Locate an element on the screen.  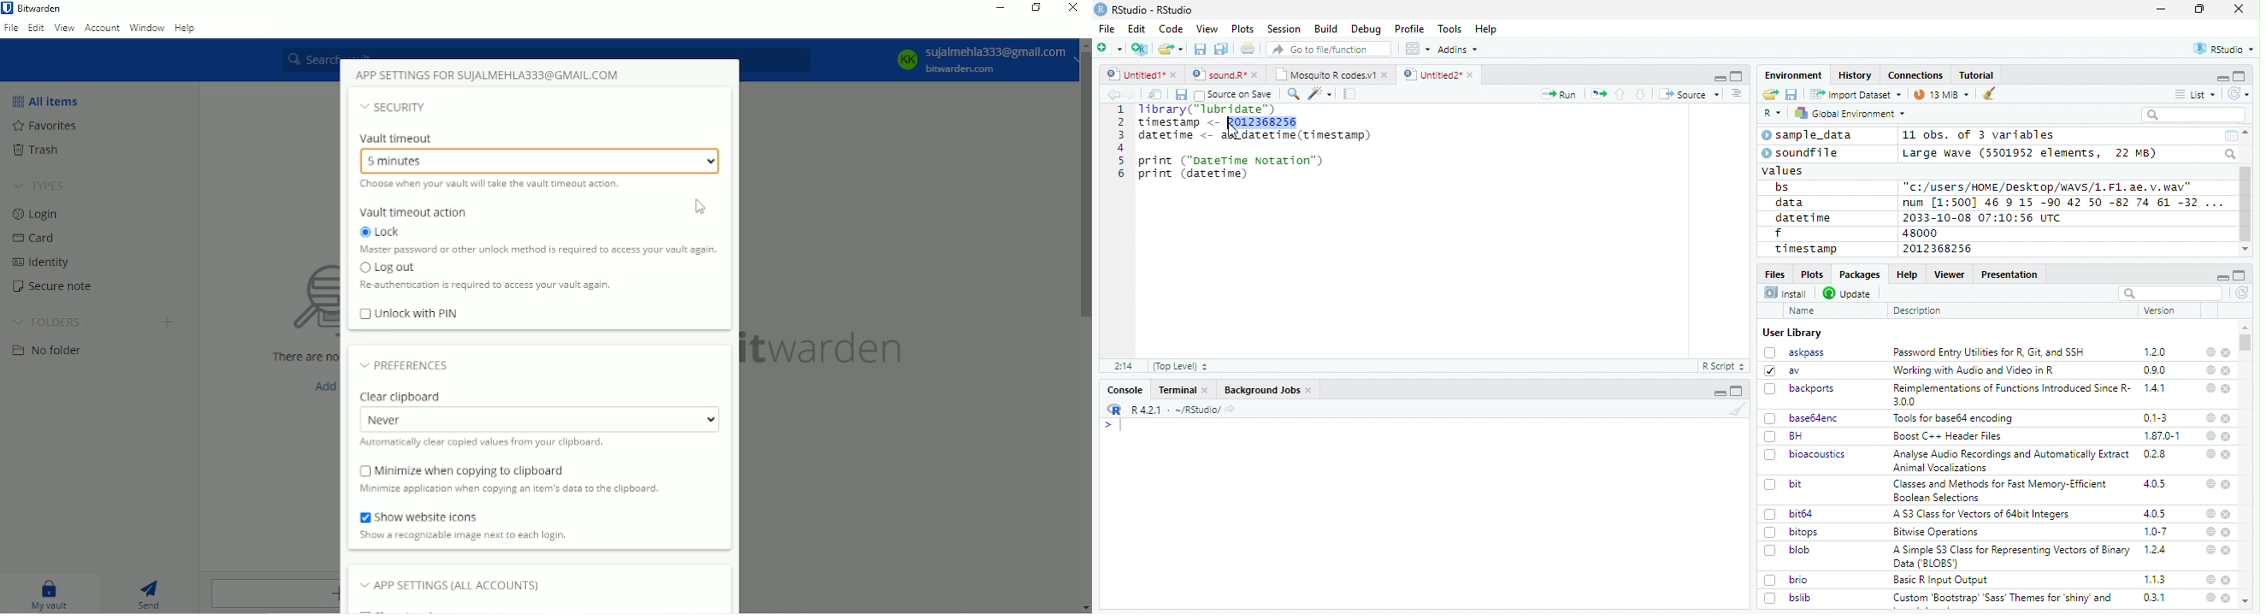
minimize is located at coordinates (2222, 275).